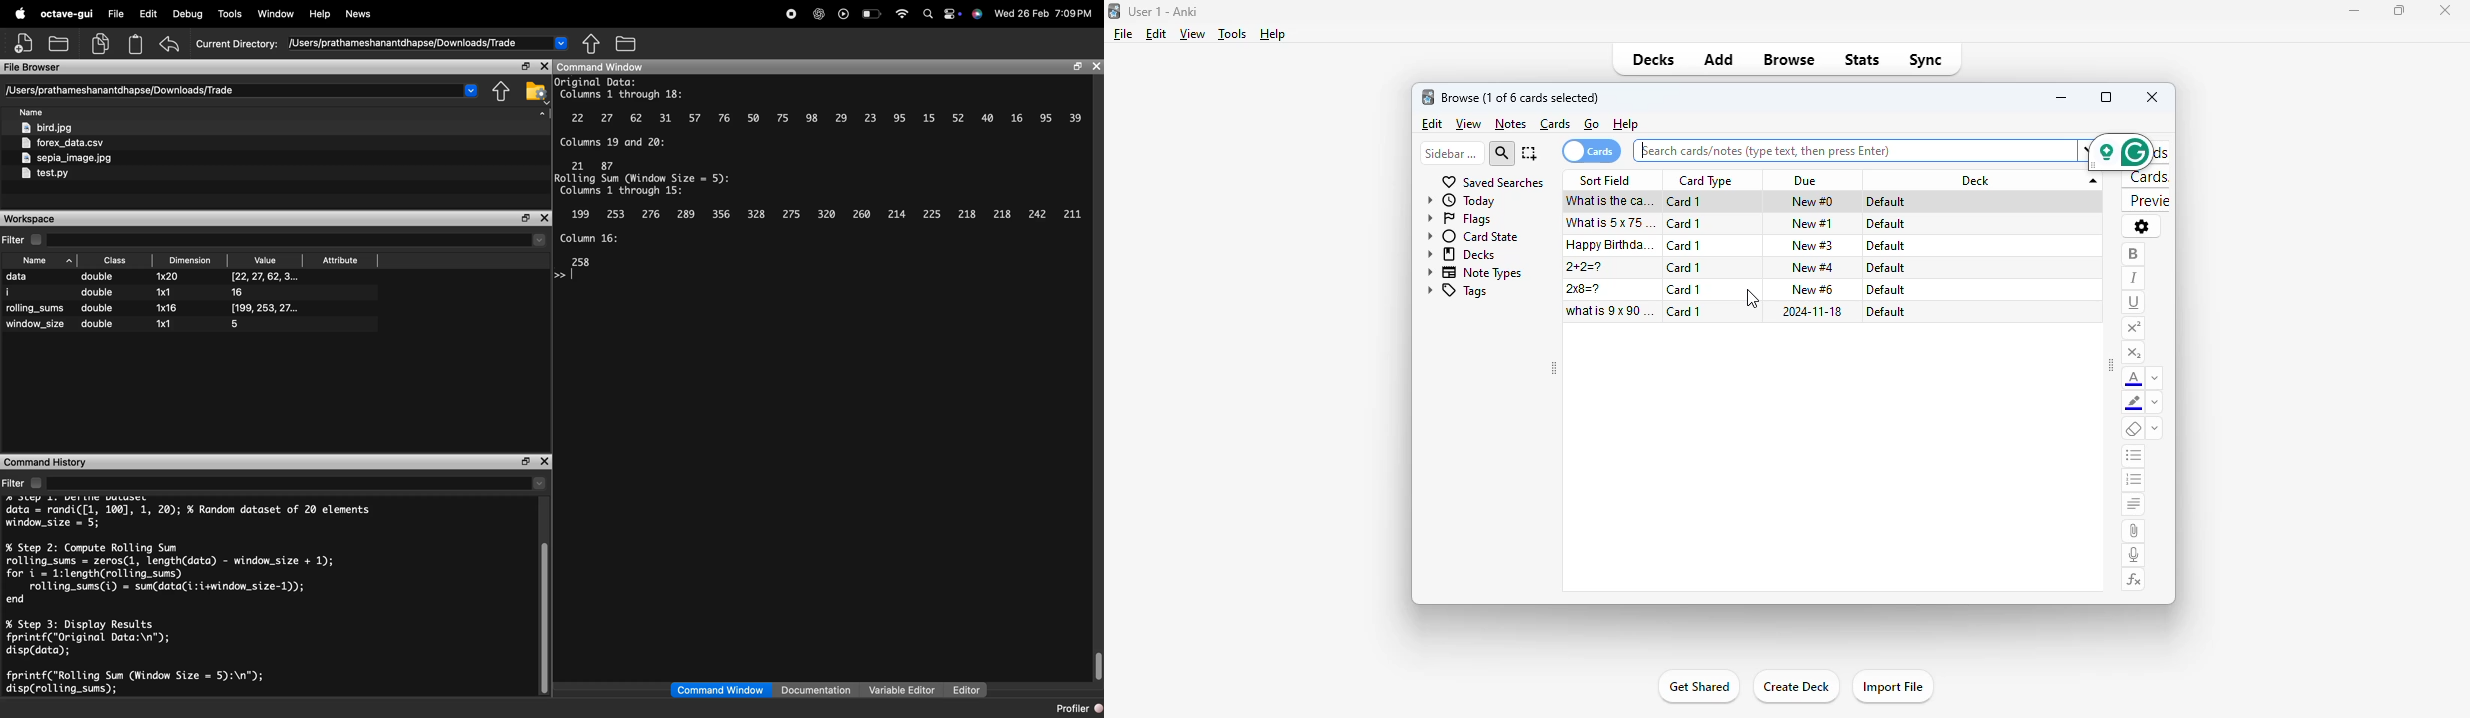  I want to click on edit, so click(1155, 34).